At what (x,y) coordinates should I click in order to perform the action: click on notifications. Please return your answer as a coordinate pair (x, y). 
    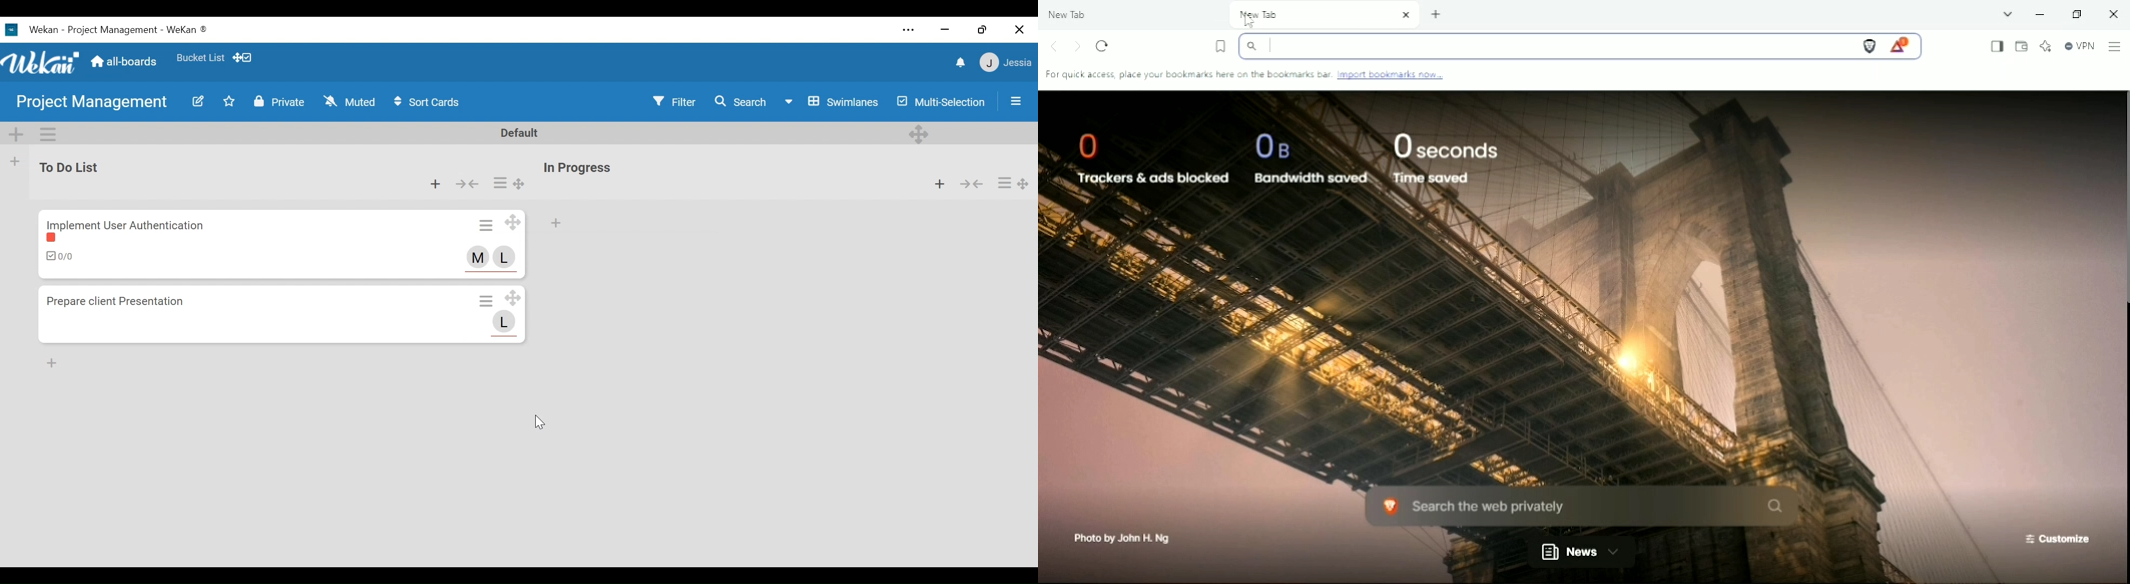
    Looking at the image, I should click on (960, 63).